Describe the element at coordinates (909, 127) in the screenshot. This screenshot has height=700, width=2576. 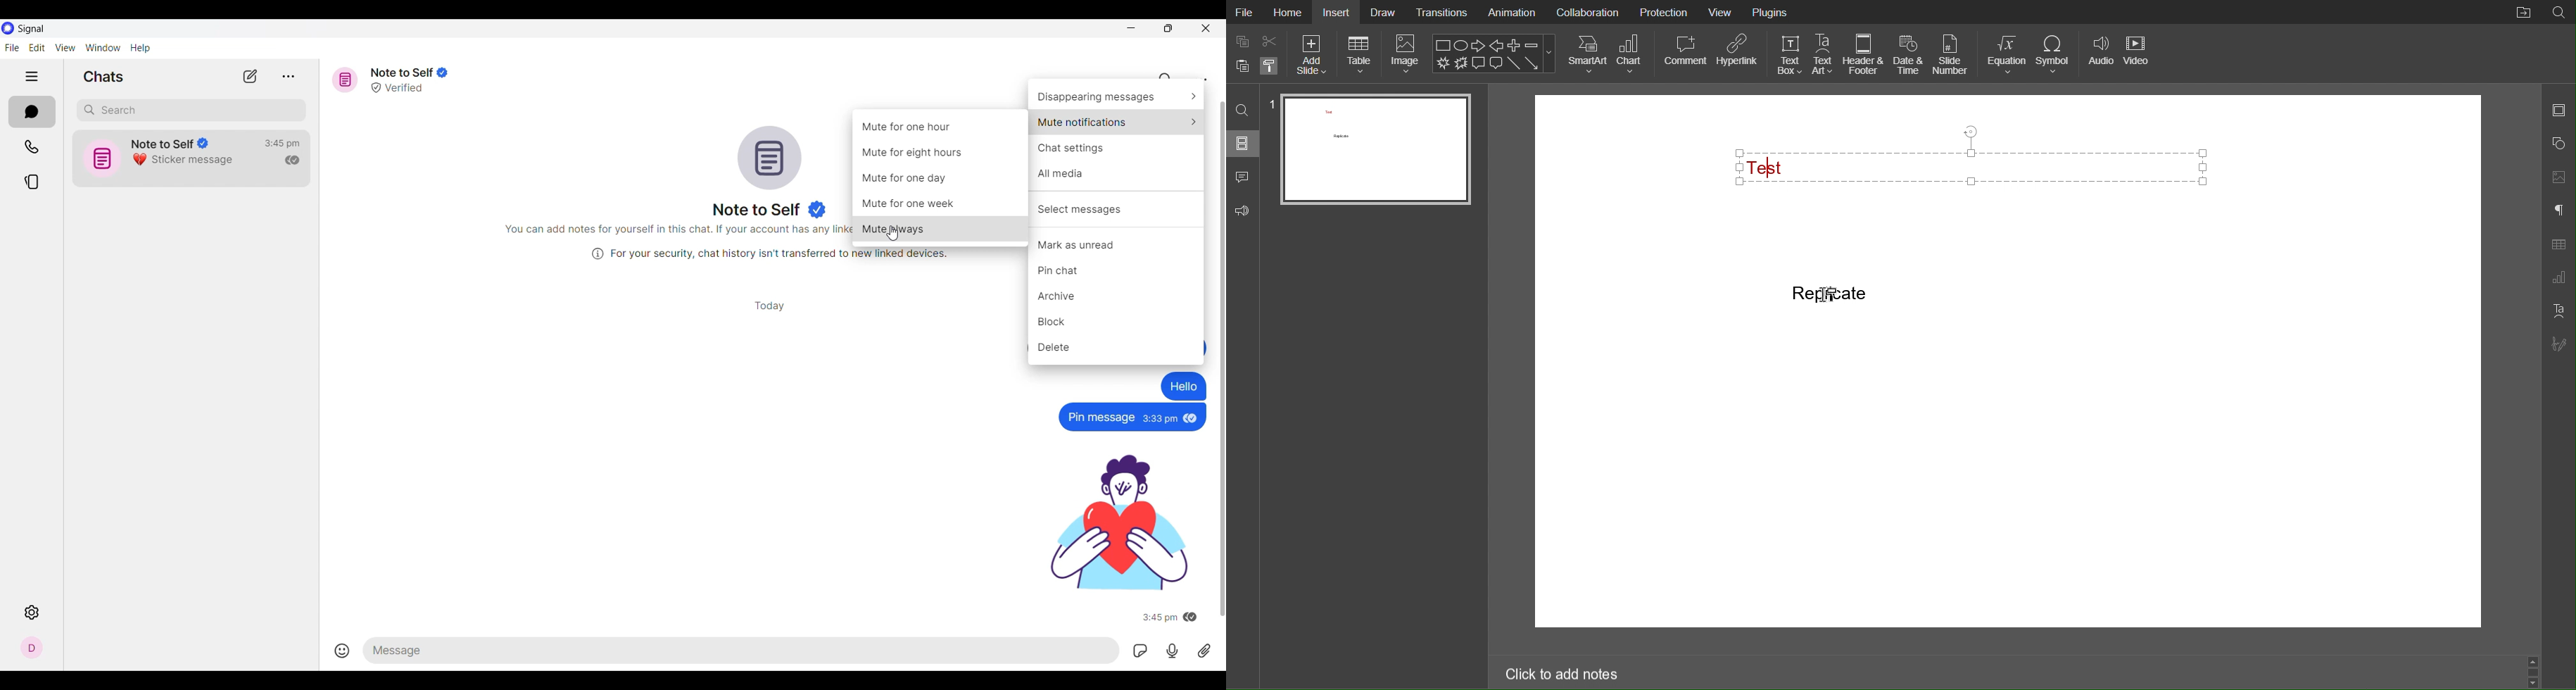
I see `Mute for one hour` at that location.